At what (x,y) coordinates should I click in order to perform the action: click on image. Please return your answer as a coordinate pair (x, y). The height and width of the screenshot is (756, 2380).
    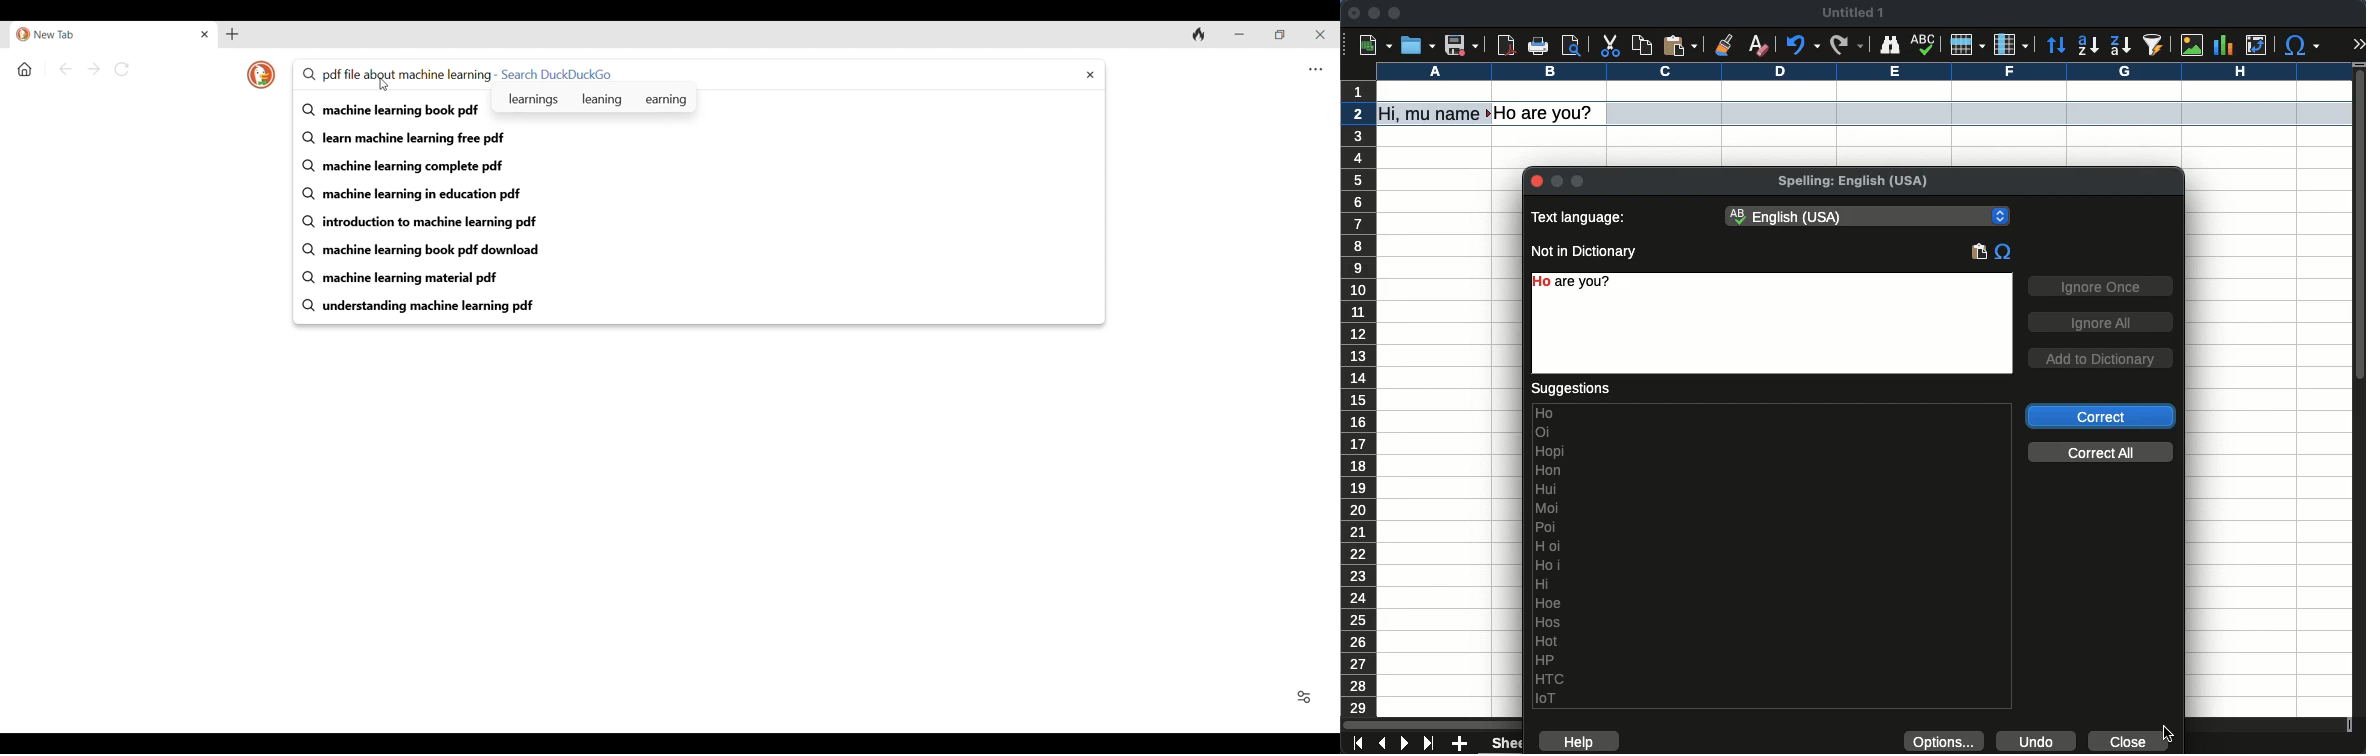
    Looking at the image, I should click on (2195, 46).